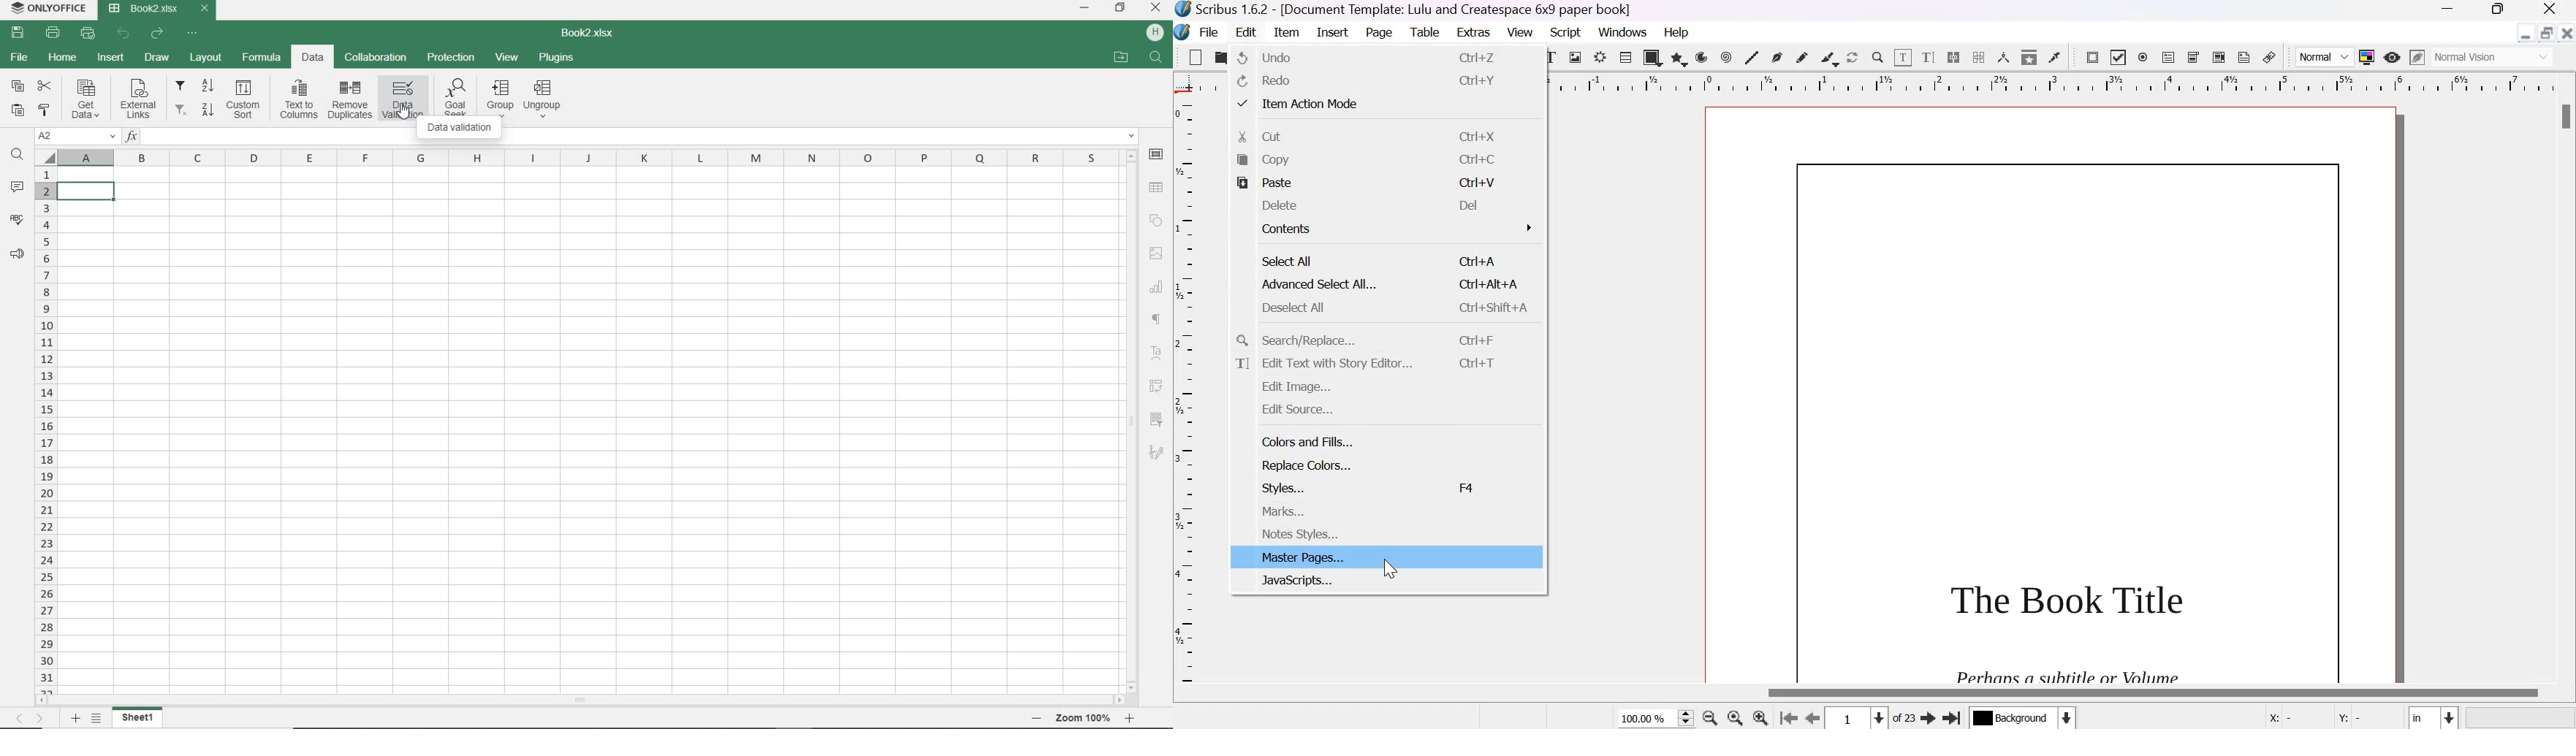 Image resolution: width=2576 pixels, height=756 pixels. Describe the element at coordinates (2051, 394) in the screenshot. I see `page` at that location.